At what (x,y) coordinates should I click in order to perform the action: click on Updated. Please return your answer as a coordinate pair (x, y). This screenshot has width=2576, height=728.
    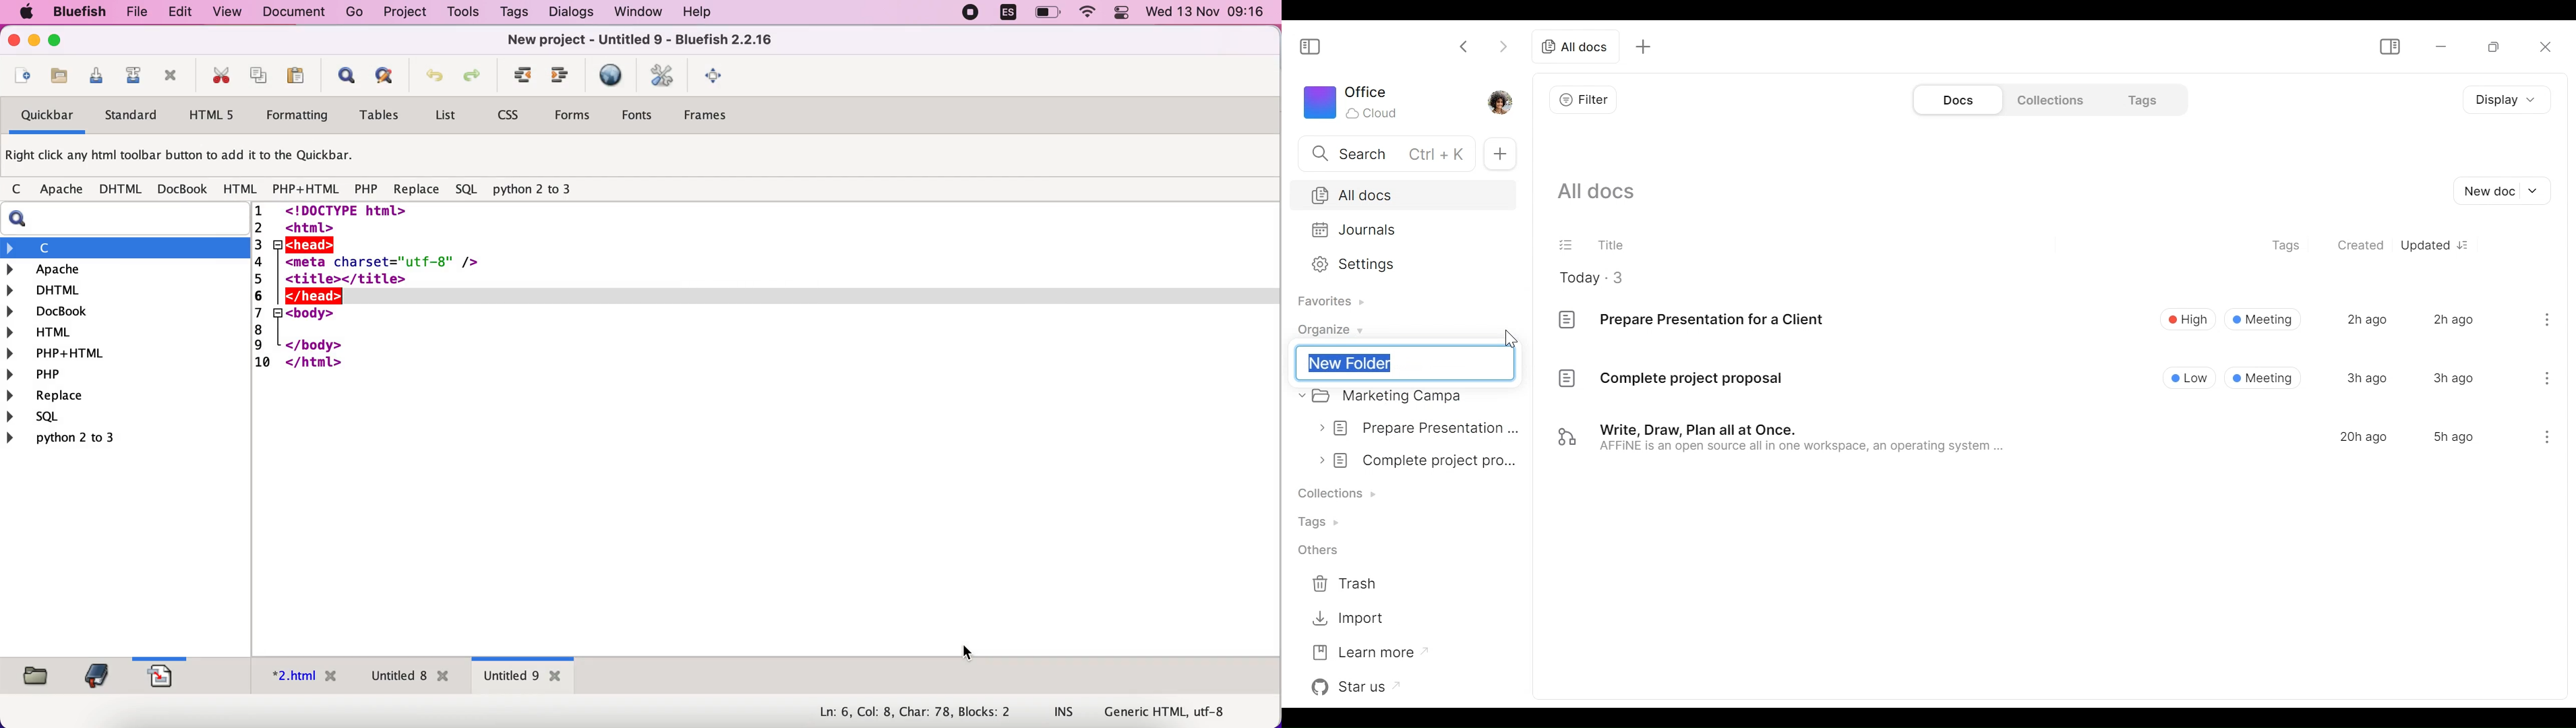
    Looking at the image, I should click on (2425, 245).